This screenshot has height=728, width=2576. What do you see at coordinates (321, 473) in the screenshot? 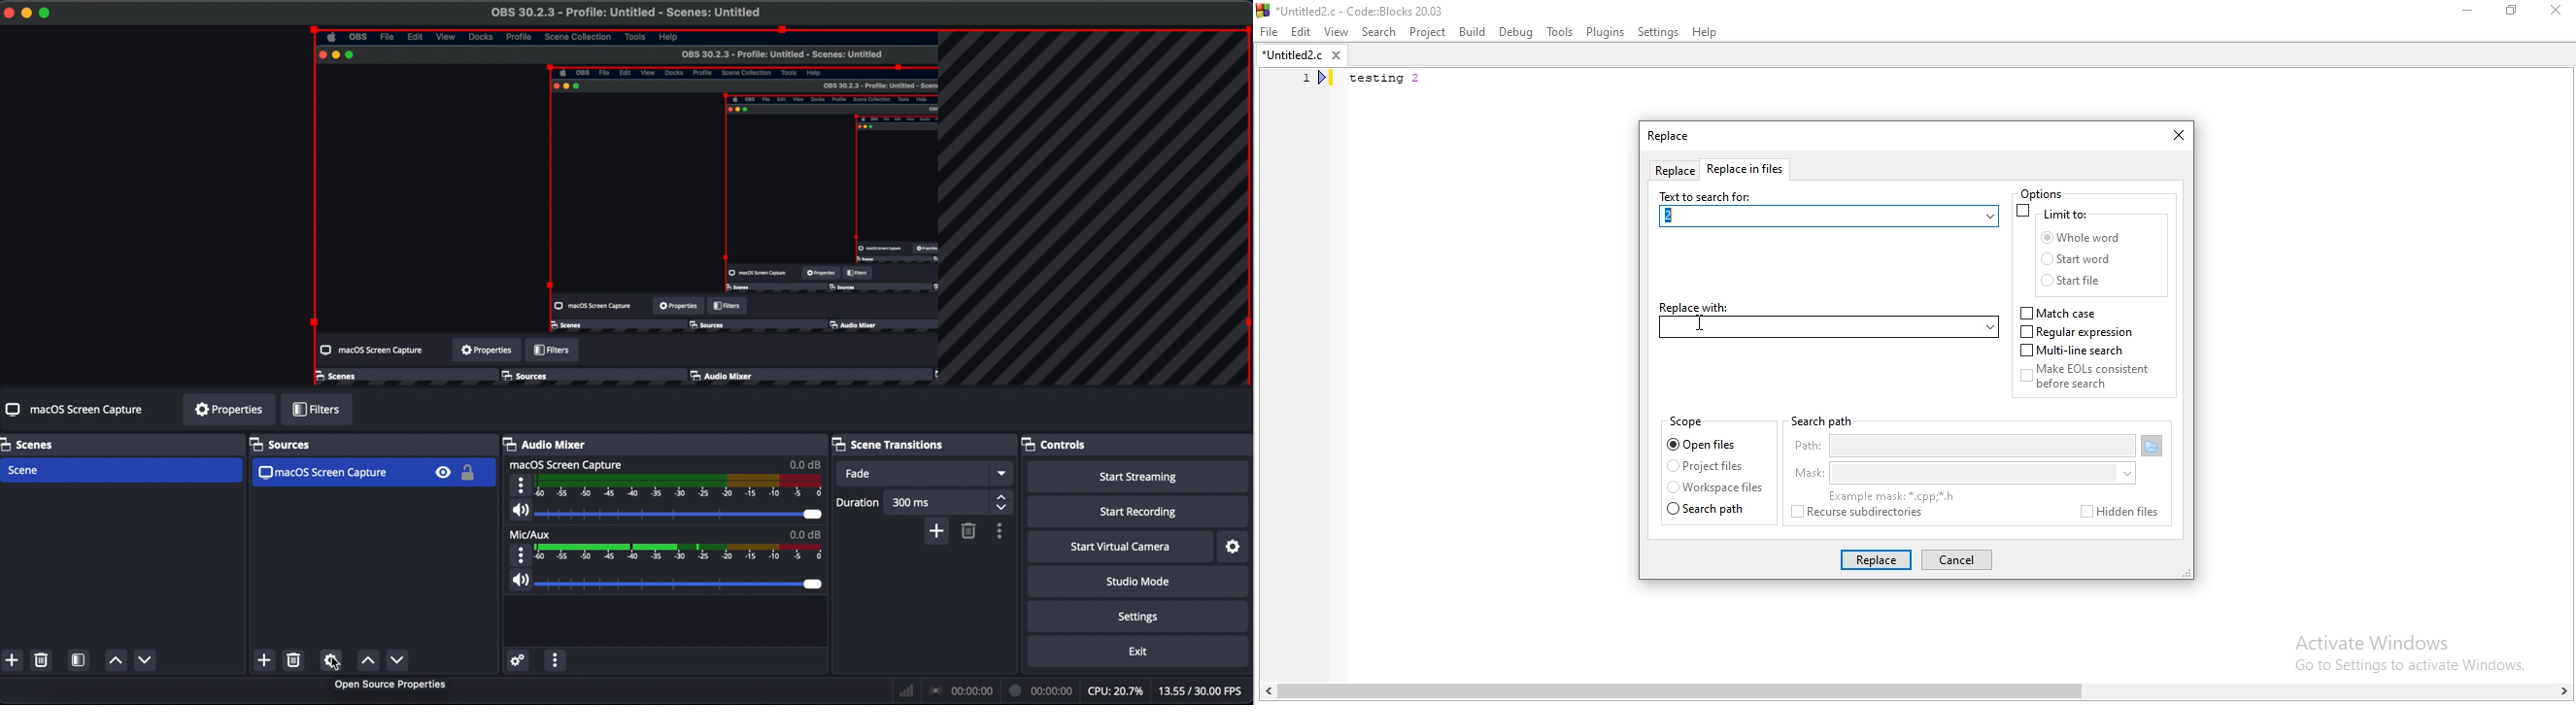
I see `macOS screen capture` at bounding box center [321, 473].